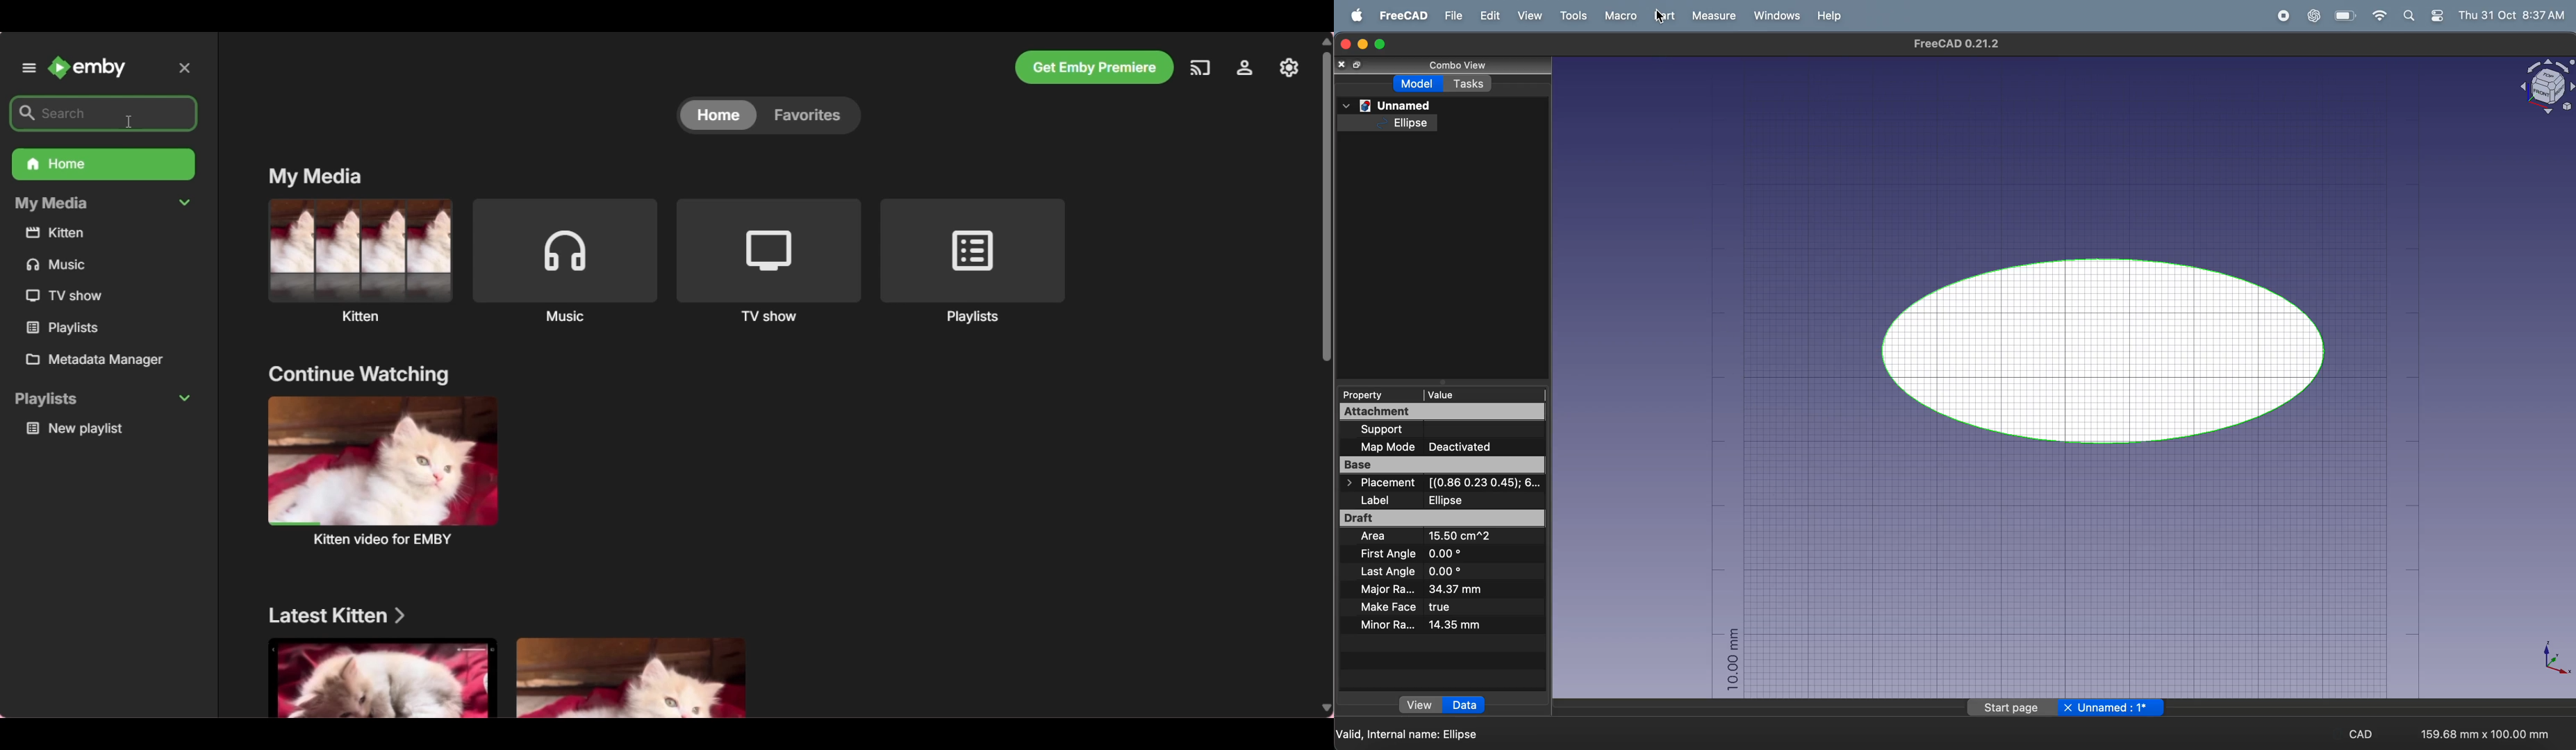 The width and height of the screenshot is (2576, 756). Describe the element at coordinates (2483, 730) in the screenshot. I see `159.68mm * 100.mm` at that location.